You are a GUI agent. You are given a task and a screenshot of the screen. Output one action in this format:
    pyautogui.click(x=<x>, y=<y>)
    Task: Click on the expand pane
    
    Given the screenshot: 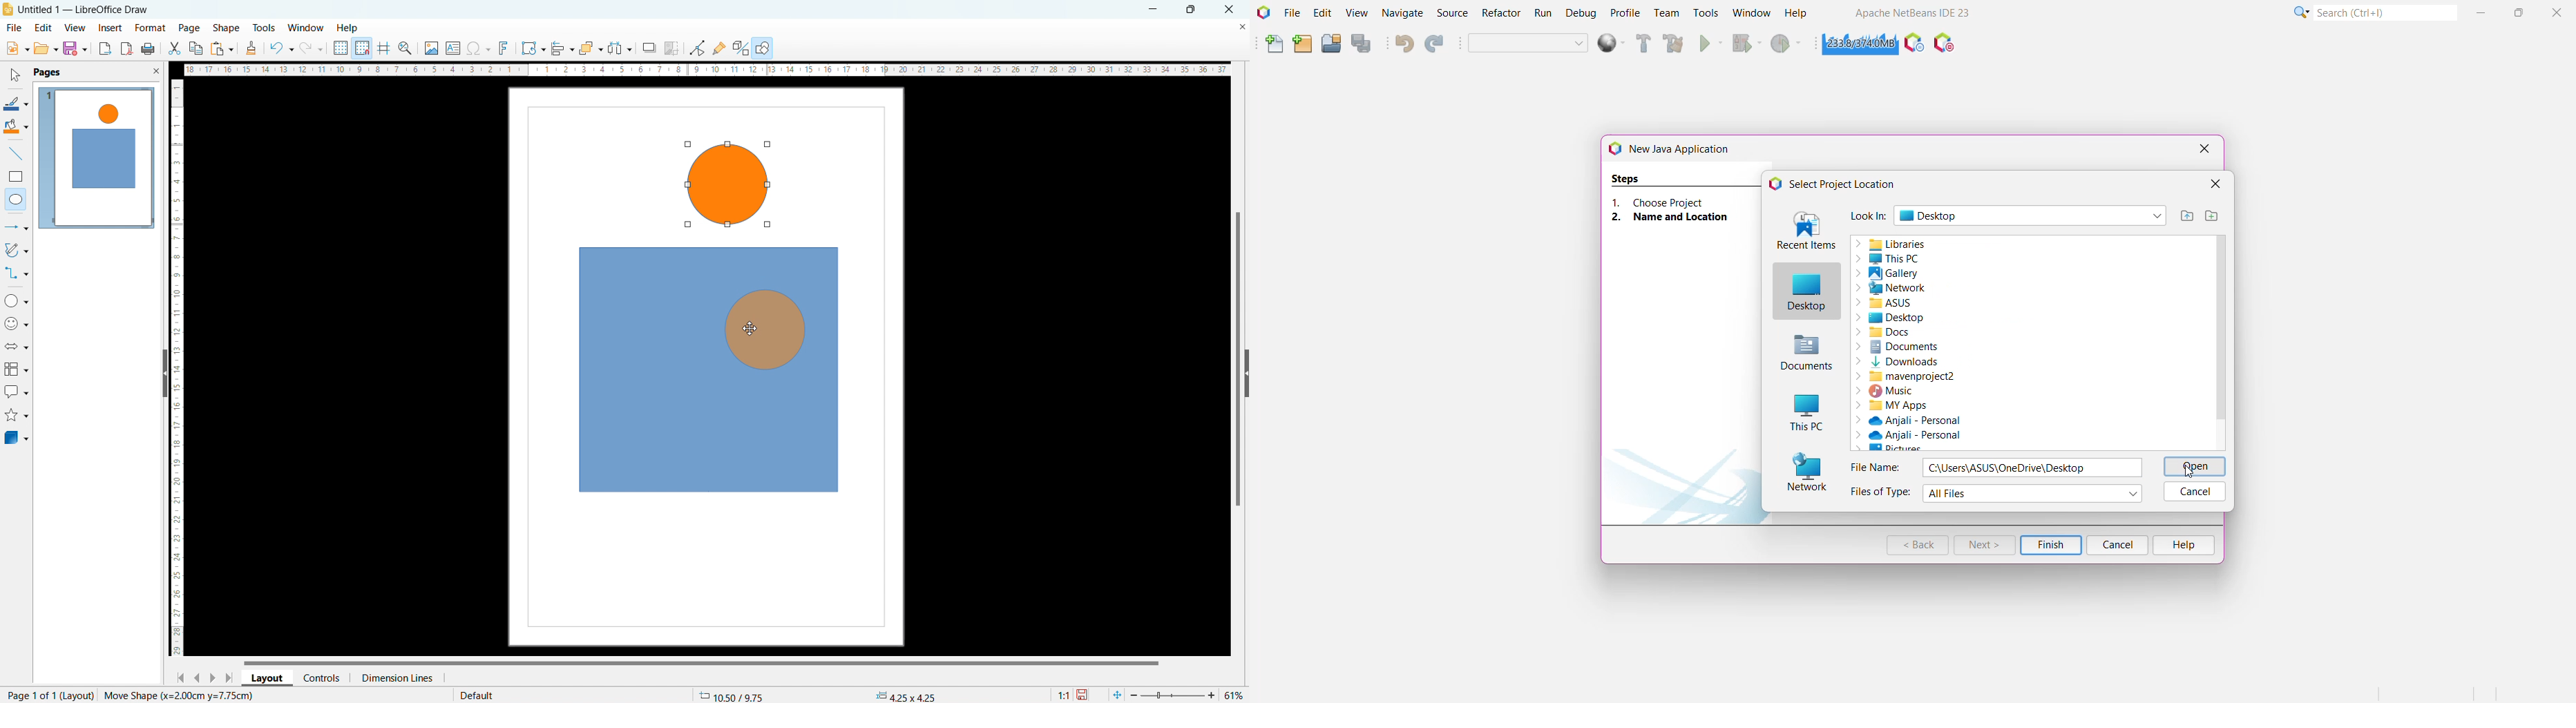 What is the action you would take?
    pyautogui.click(x=1246, y=374)
    